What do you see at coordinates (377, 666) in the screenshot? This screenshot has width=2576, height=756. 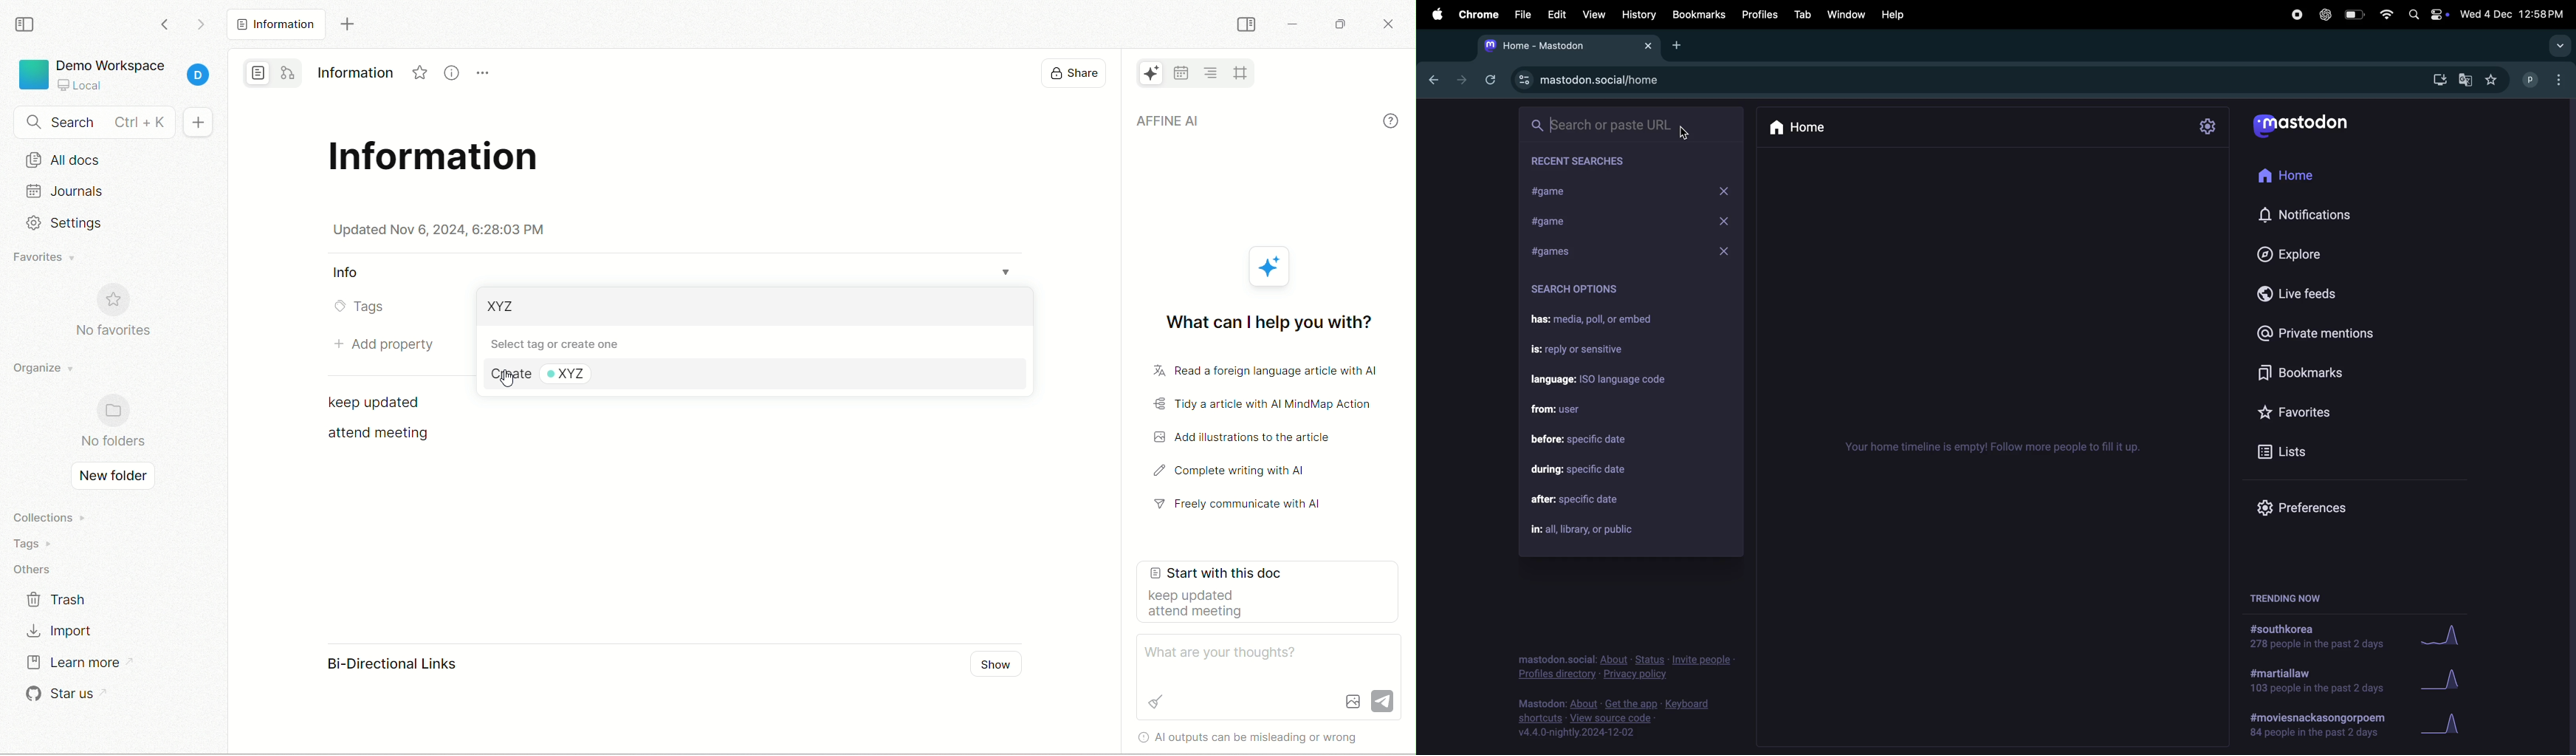 I see `bi-directional links` at bounding box center [377, 666].